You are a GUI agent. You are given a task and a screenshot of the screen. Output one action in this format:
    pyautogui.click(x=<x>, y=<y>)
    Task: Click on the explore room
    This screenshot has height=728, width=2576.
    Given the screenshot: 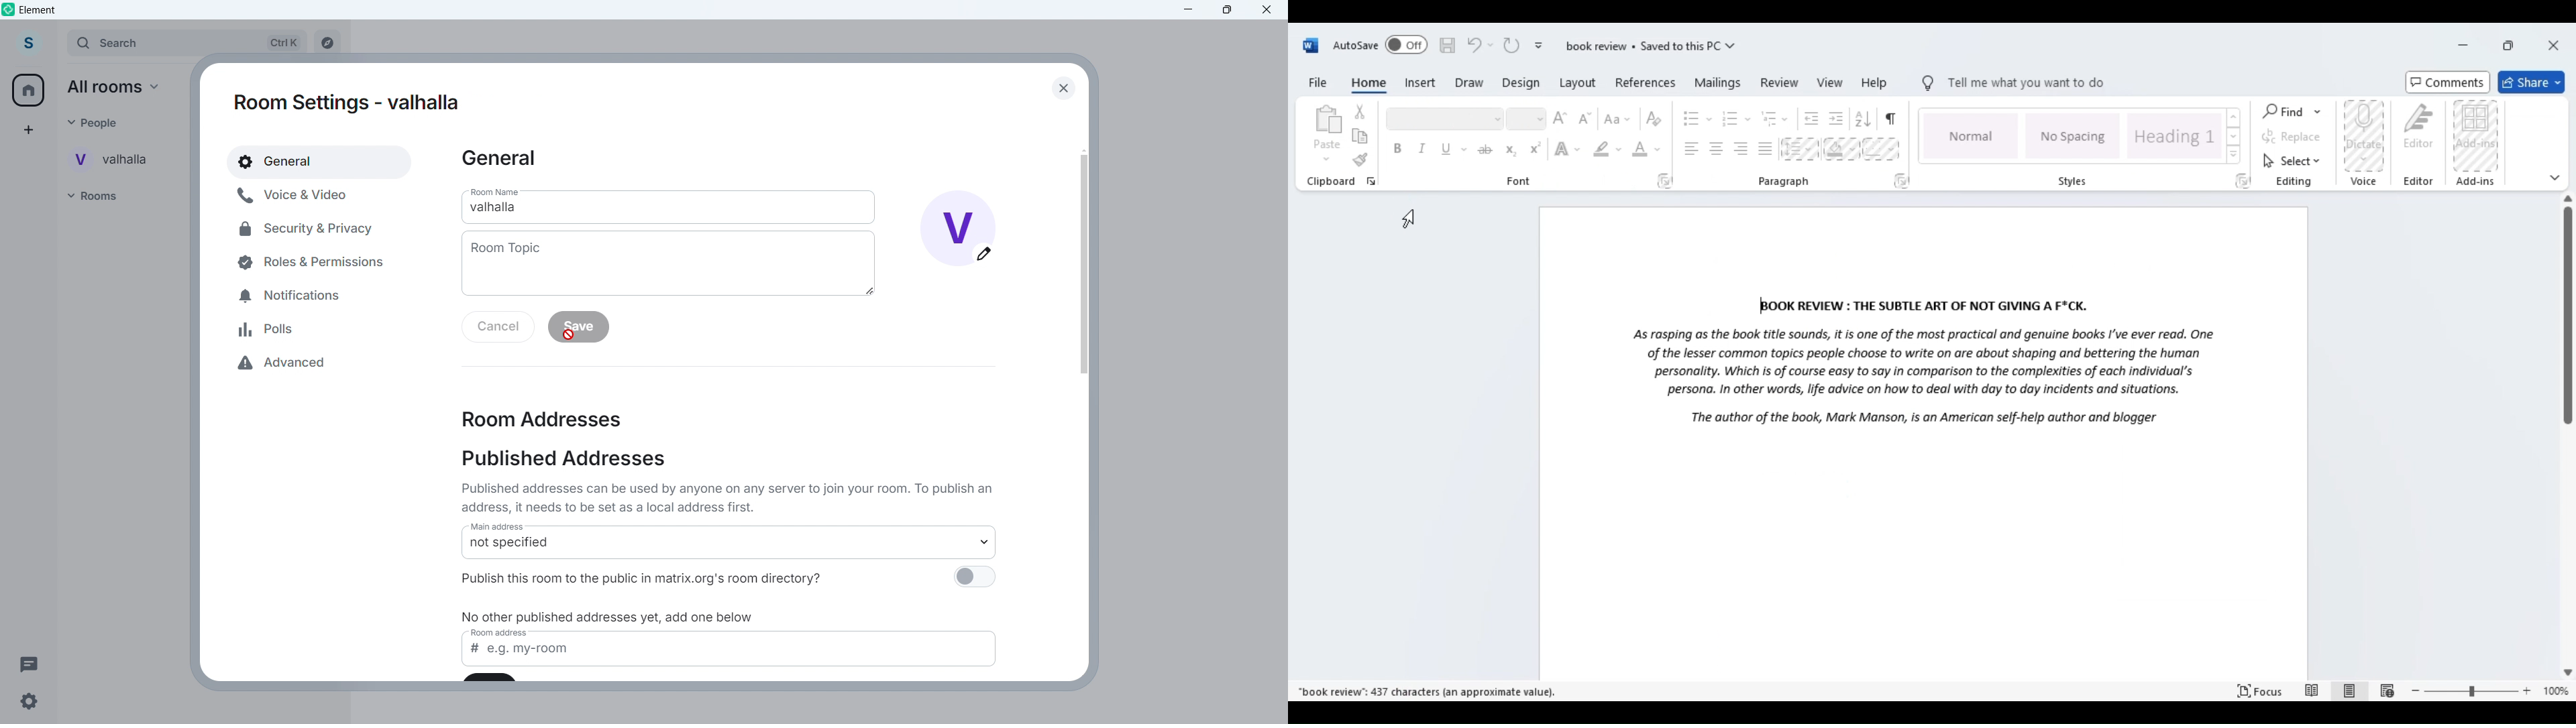 What is the action you would take?
    pyautogui.click(x=331, y=40)
    